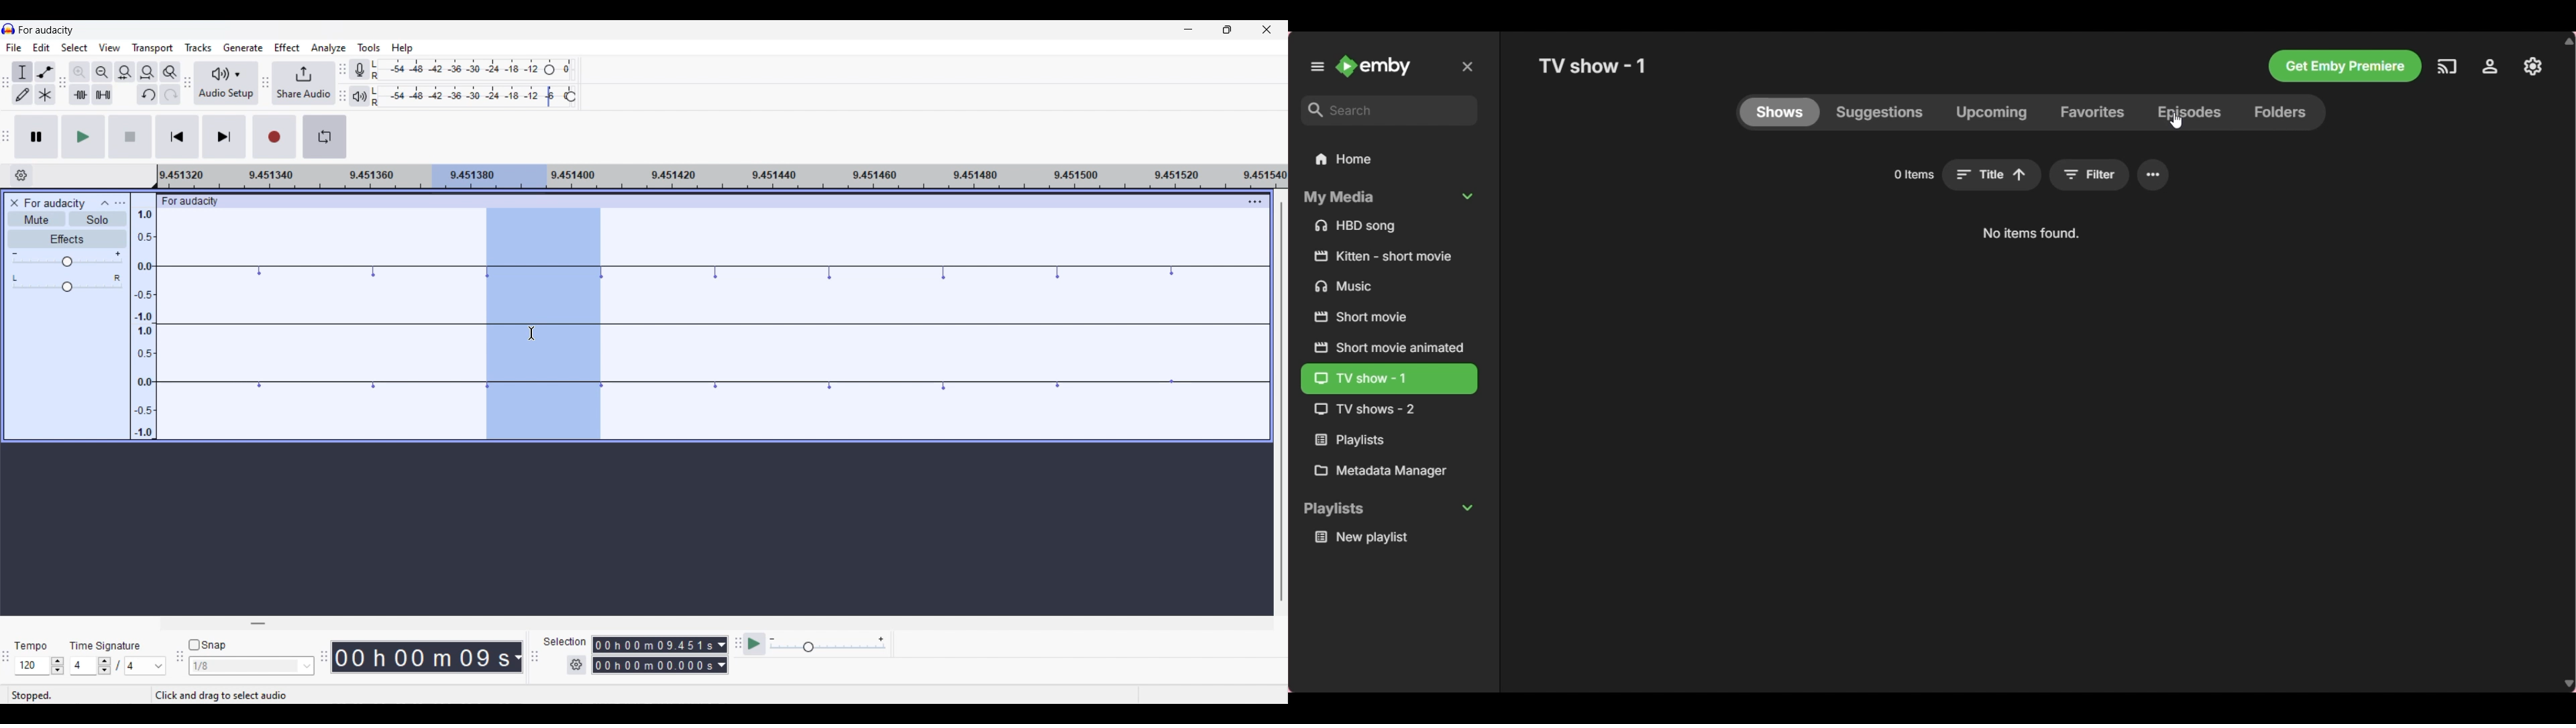 This screenshot has width=2576, height=728. I want to click on Play on another device, so click(2447, 66).